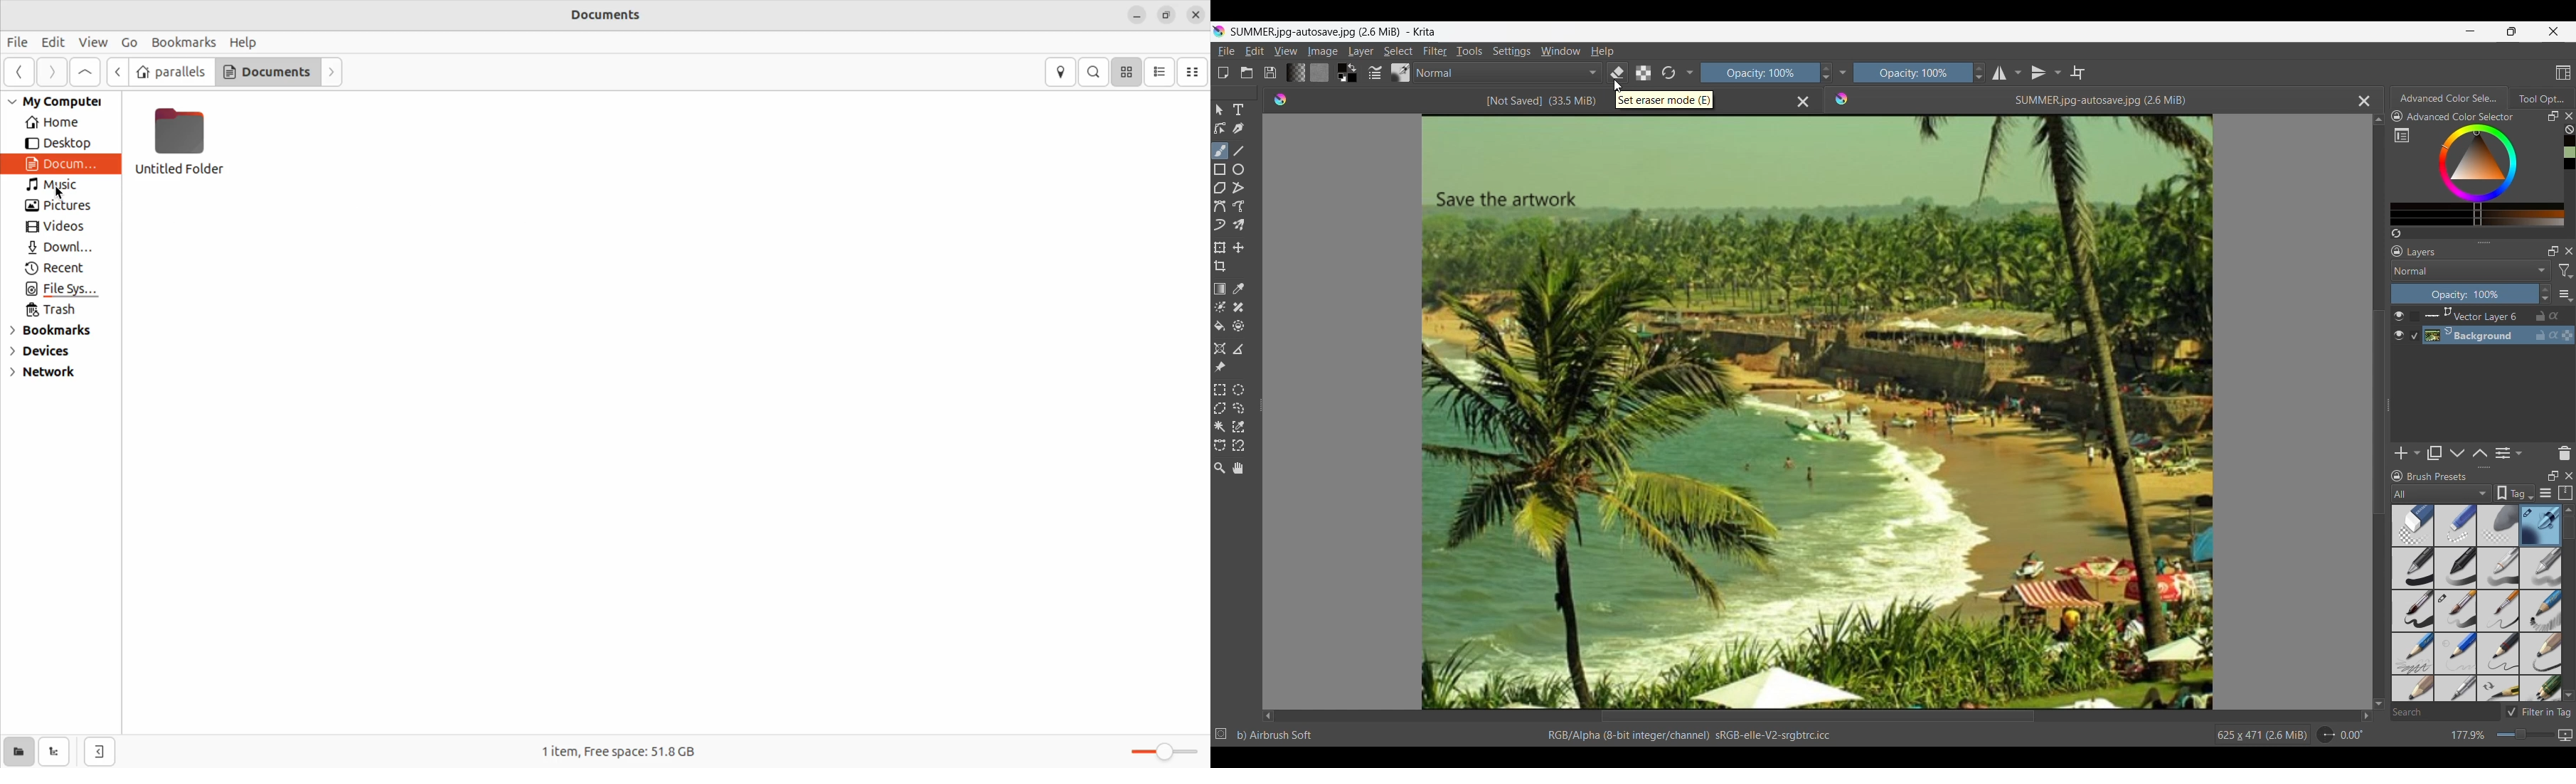  I want to click on minimize, so click(1137, 15).